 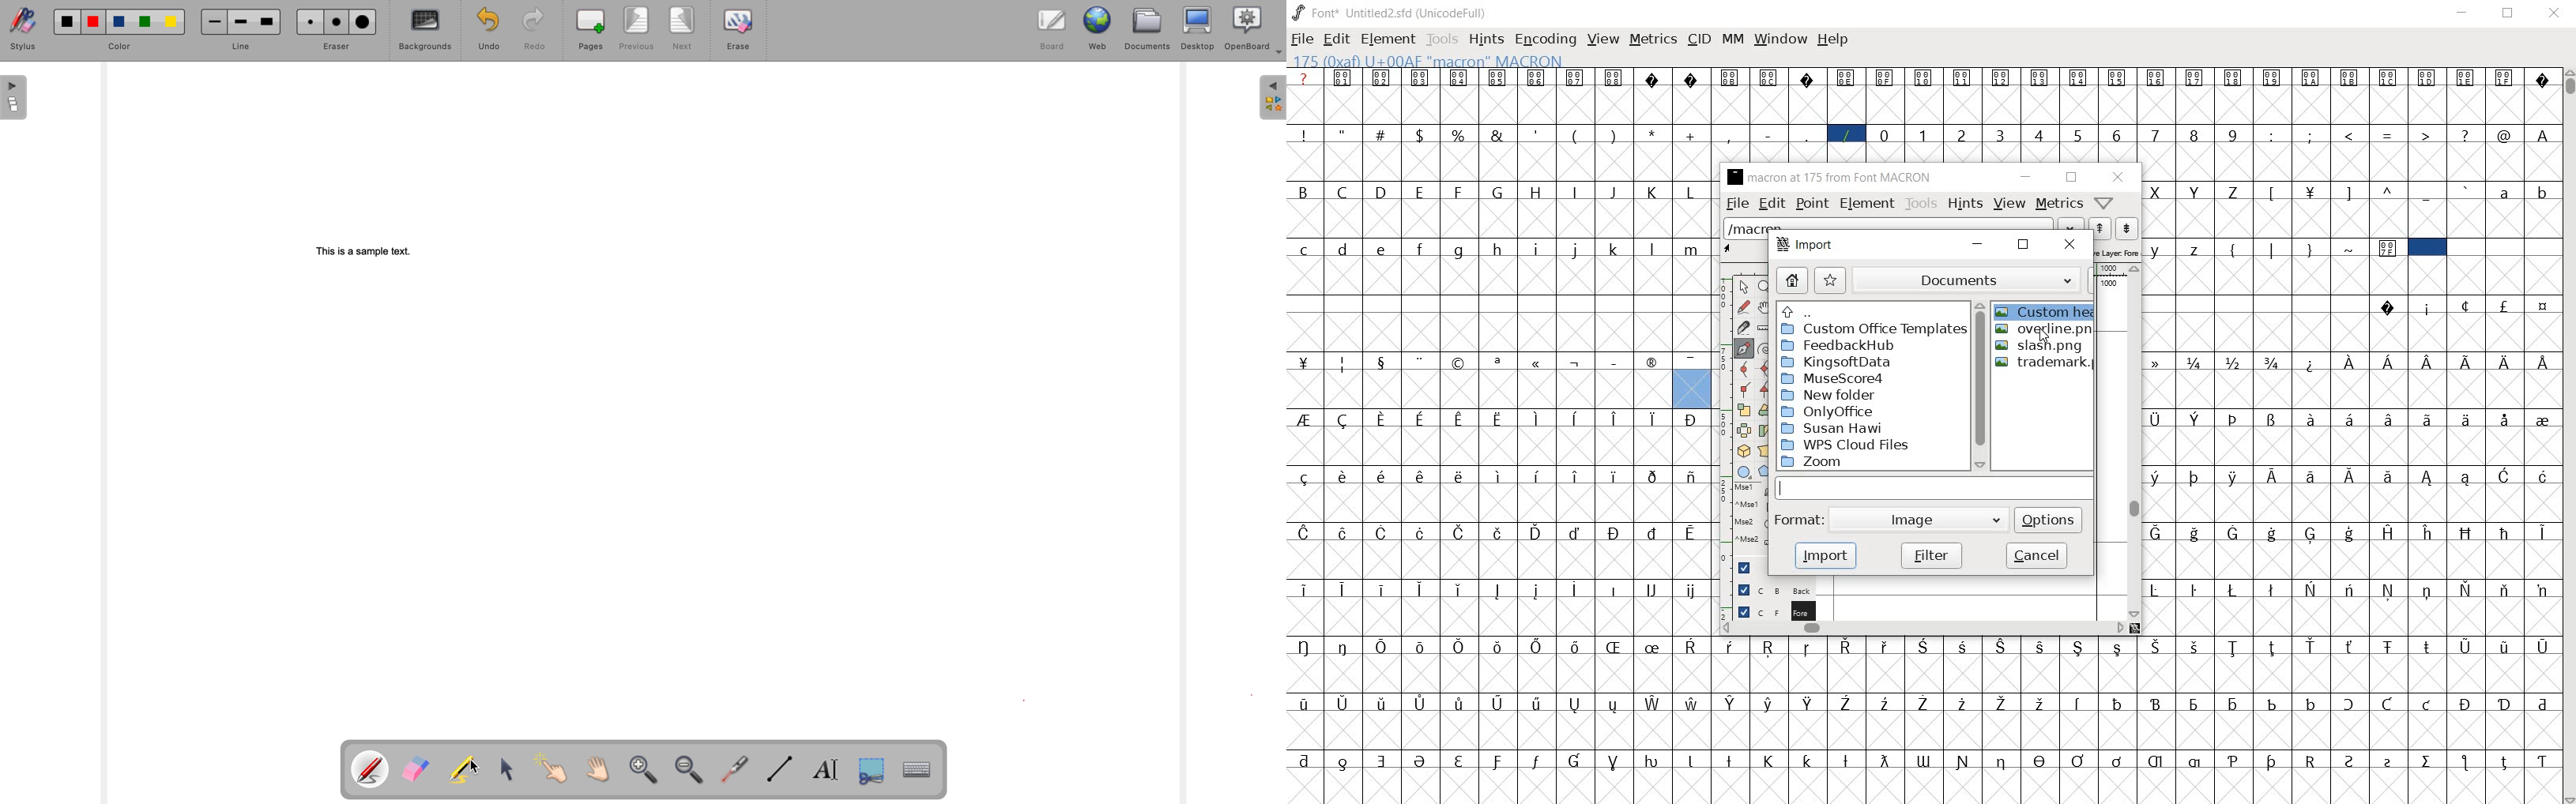 What do you see at coordinates (2115, 176) in the screenshot?
I see `close` at bounding box center [2115, 176].